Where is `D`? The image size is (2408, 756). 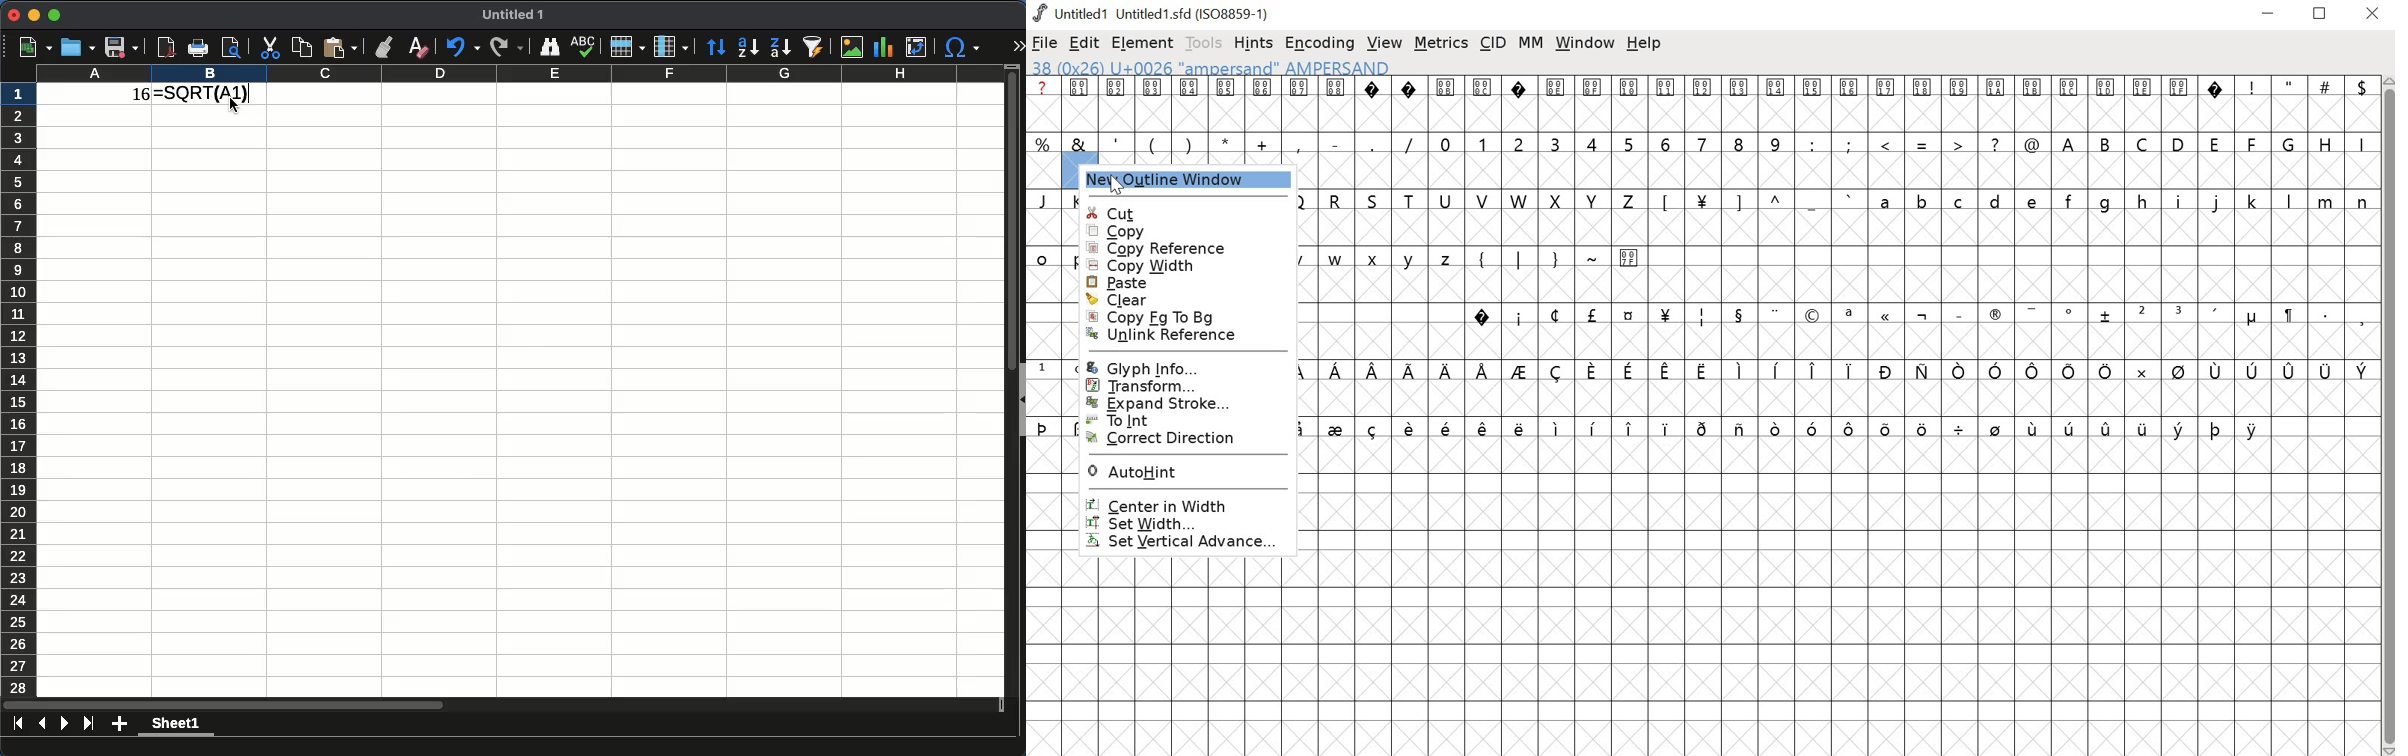 D is located at coordinates (2180, 143).